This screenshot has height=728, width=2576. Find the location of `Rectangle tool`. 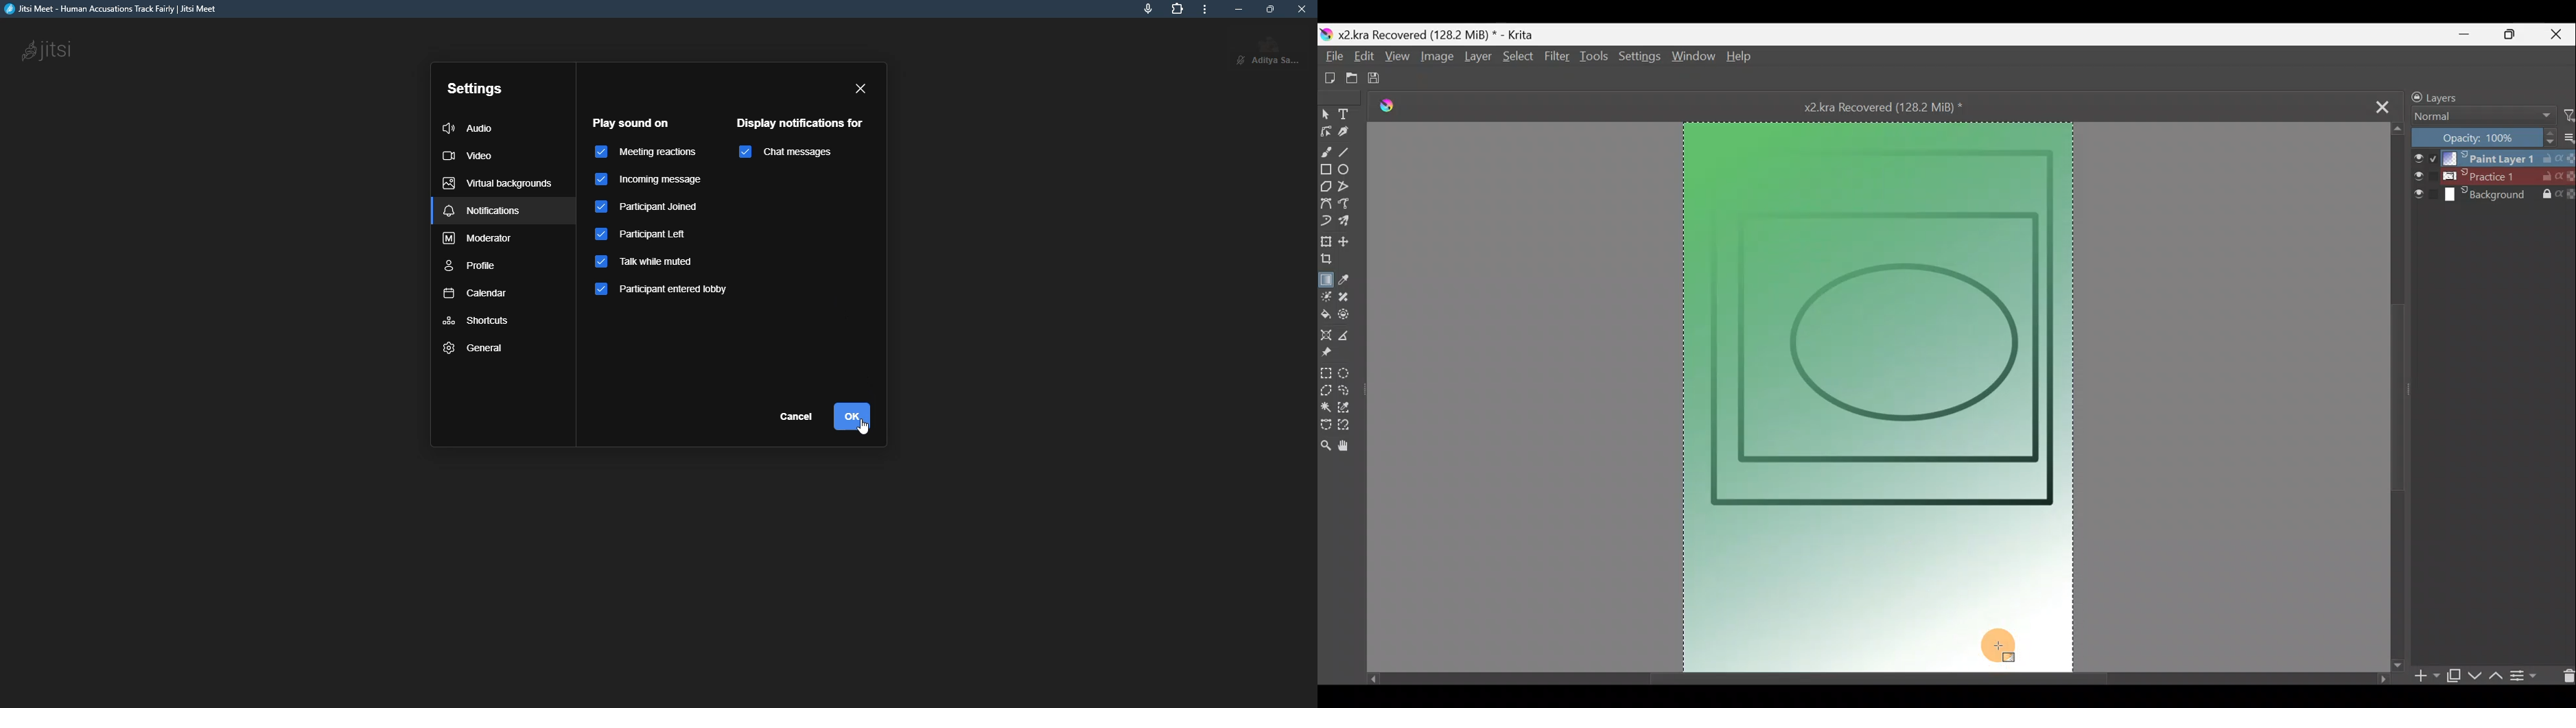

Rectangle tool is located at coordinates (1325, 171).